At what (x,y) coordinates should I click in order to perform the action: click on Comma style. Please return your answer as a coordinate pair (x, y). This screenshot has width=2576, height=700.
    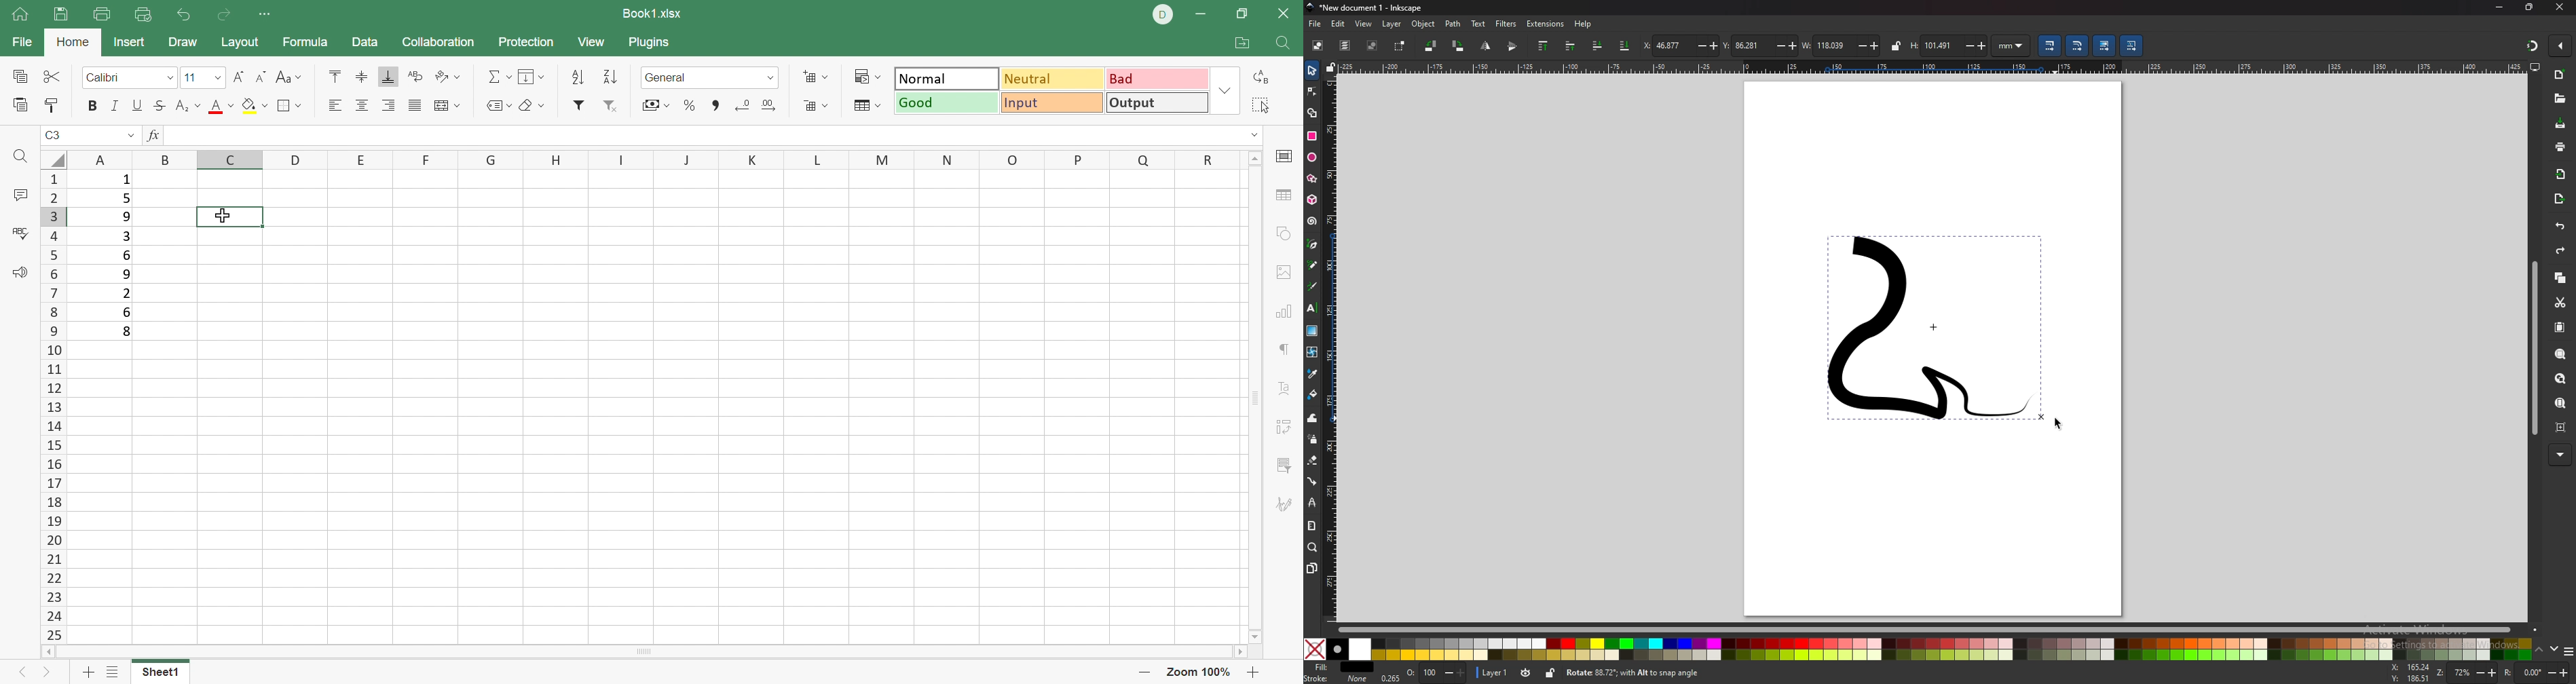
    Looking at the image, I should click on (717, 105).